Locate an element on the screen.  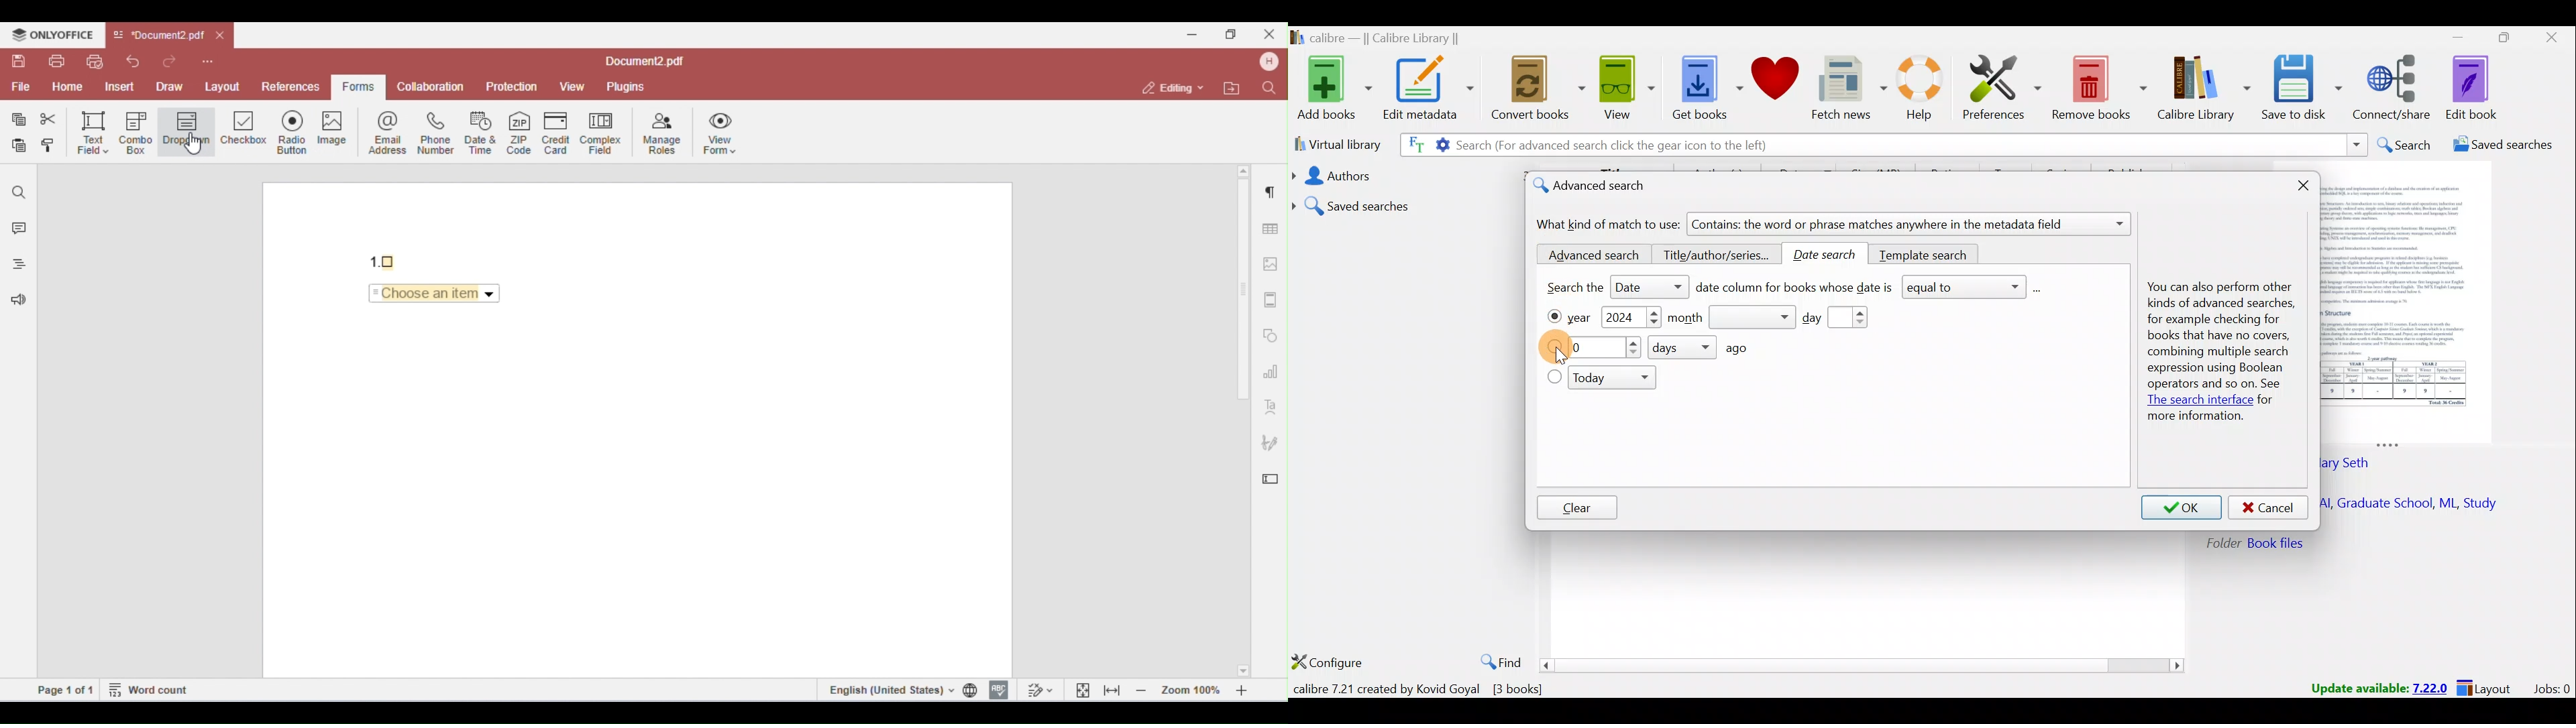
Scroll bar is located at coordinates (1864, 664).